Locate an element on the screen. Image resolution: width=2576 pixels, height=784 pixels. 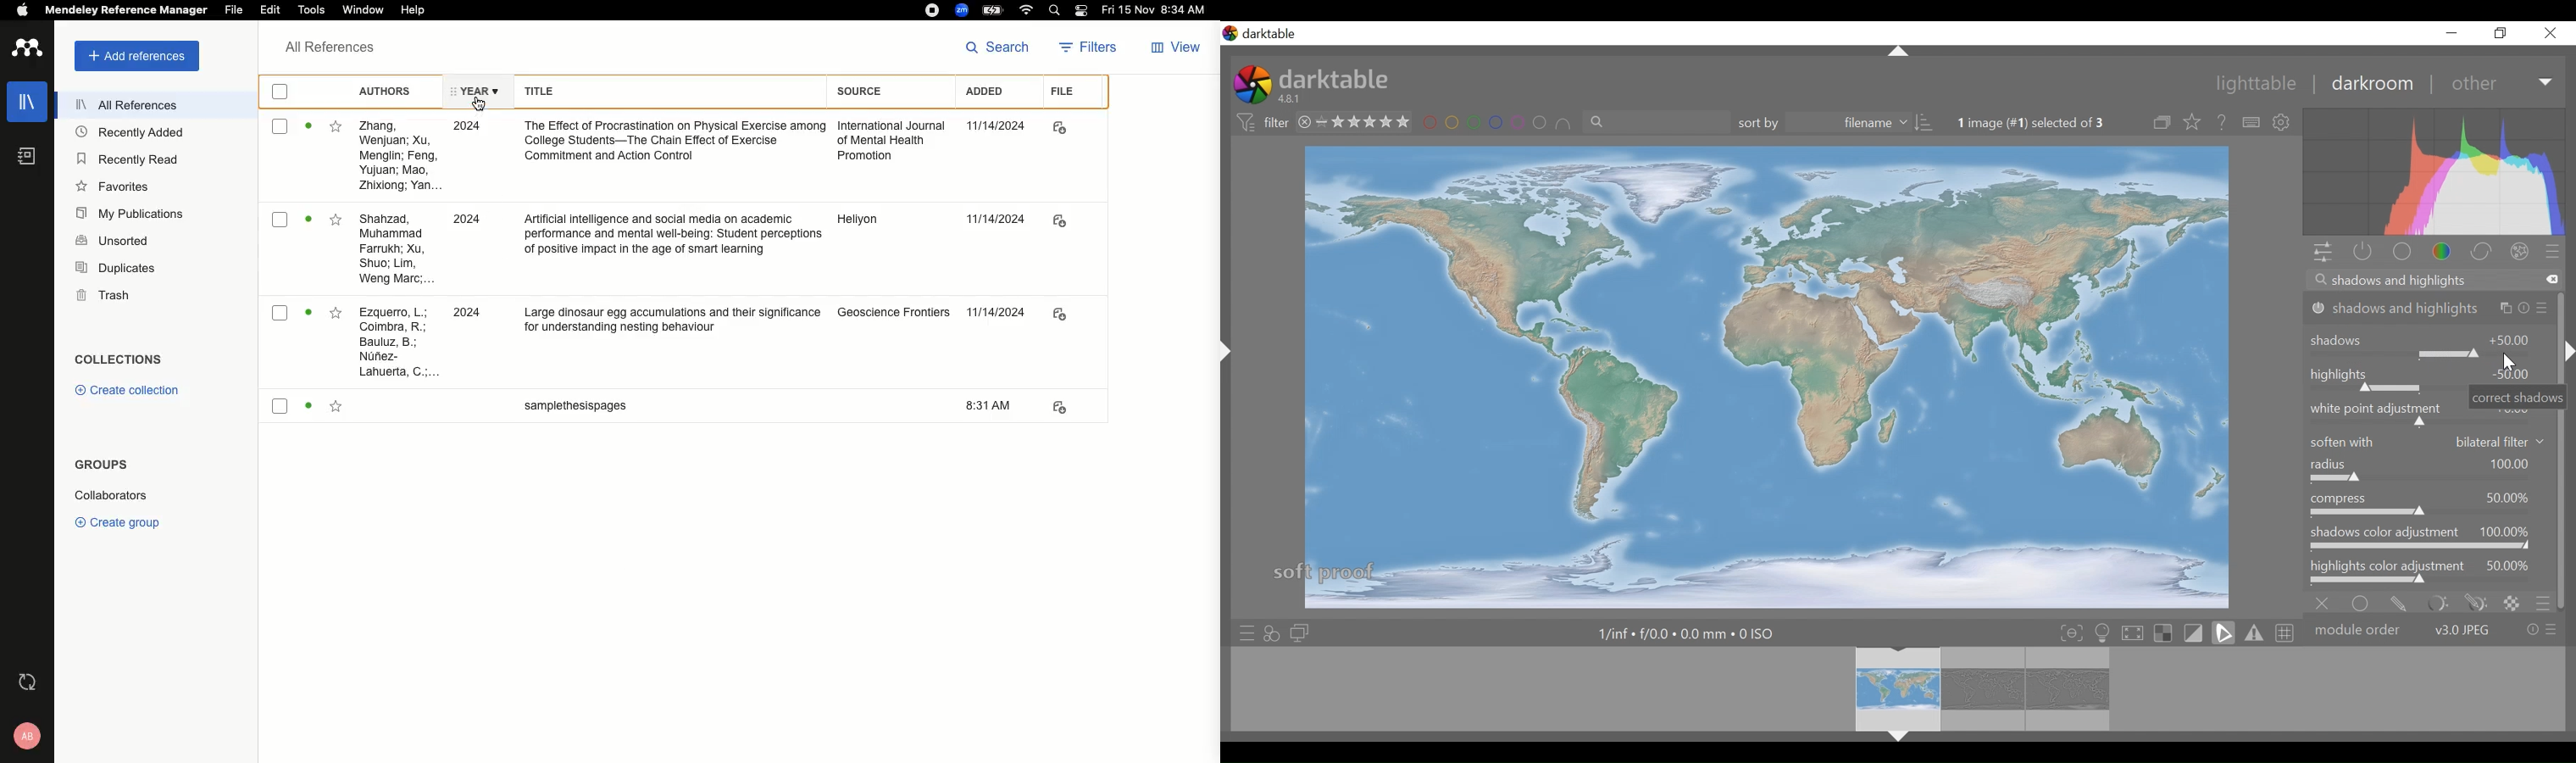
titlle  is located at coordinates (662, 323).